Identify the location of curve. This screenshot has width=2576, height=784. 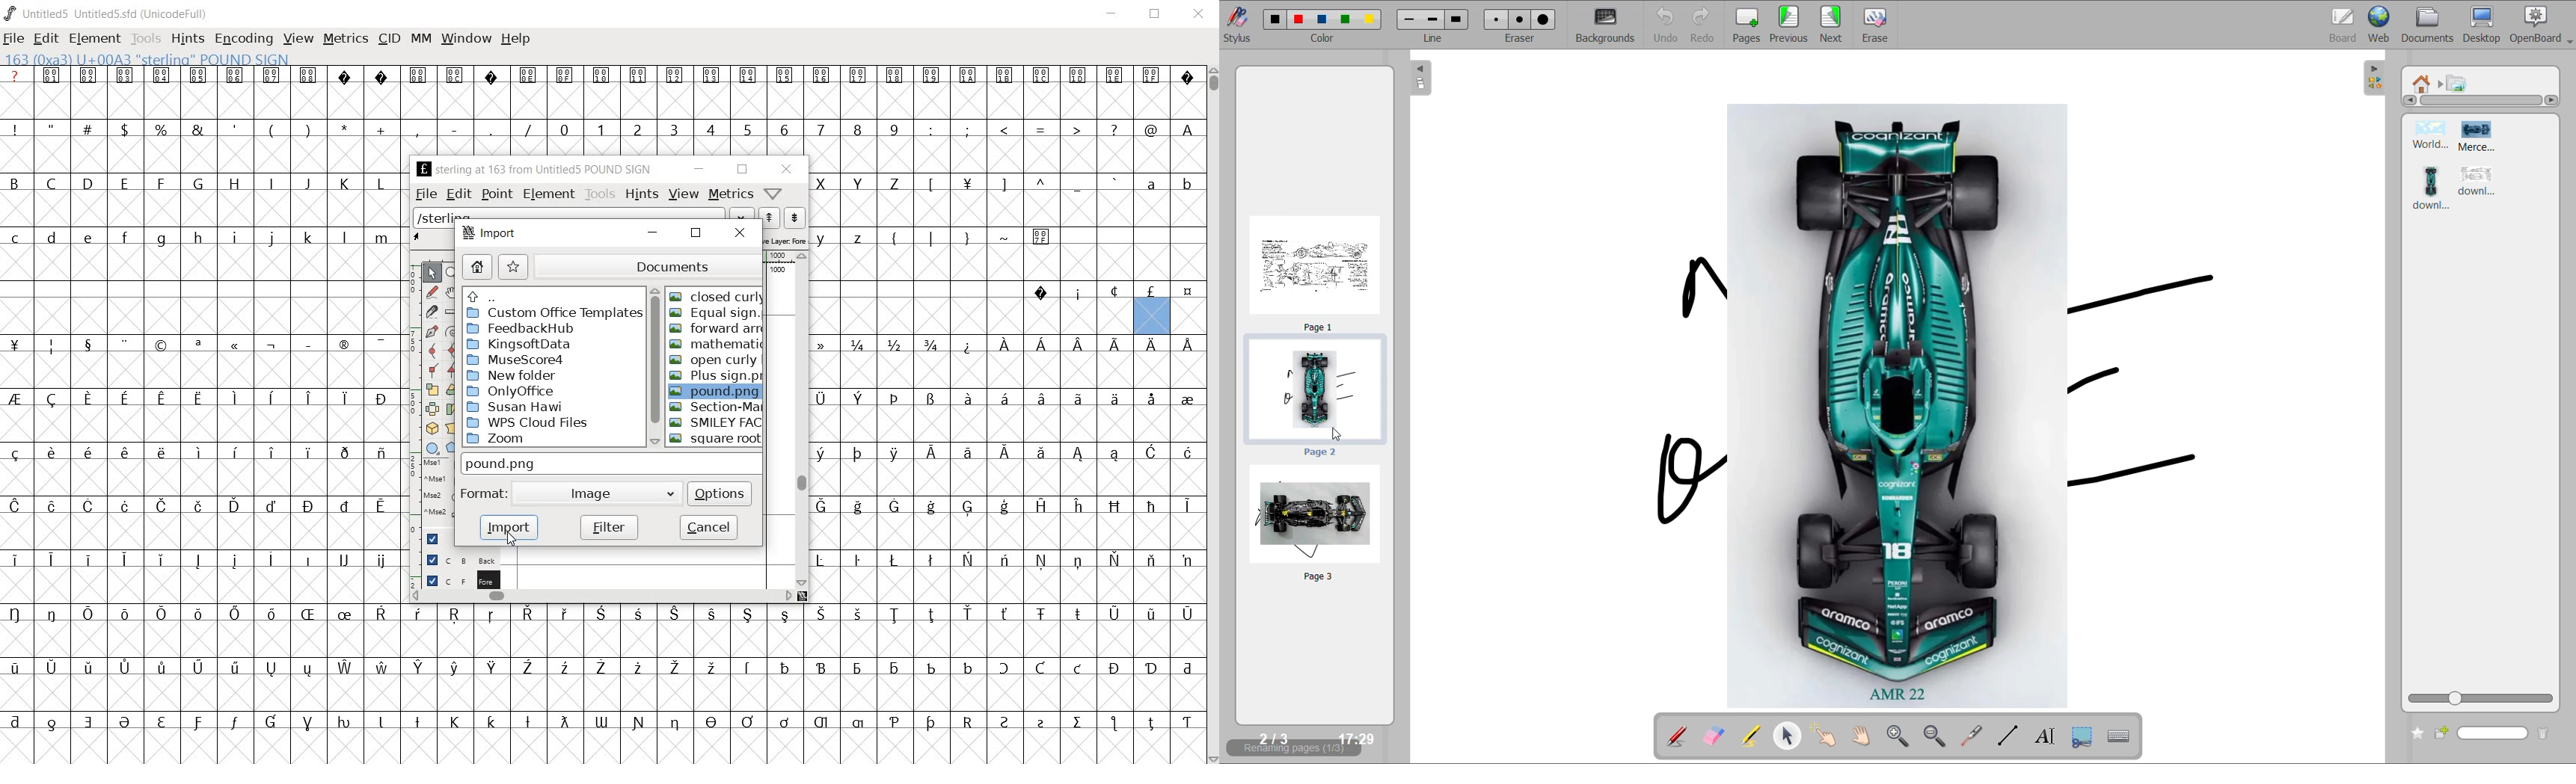
(434, 353).